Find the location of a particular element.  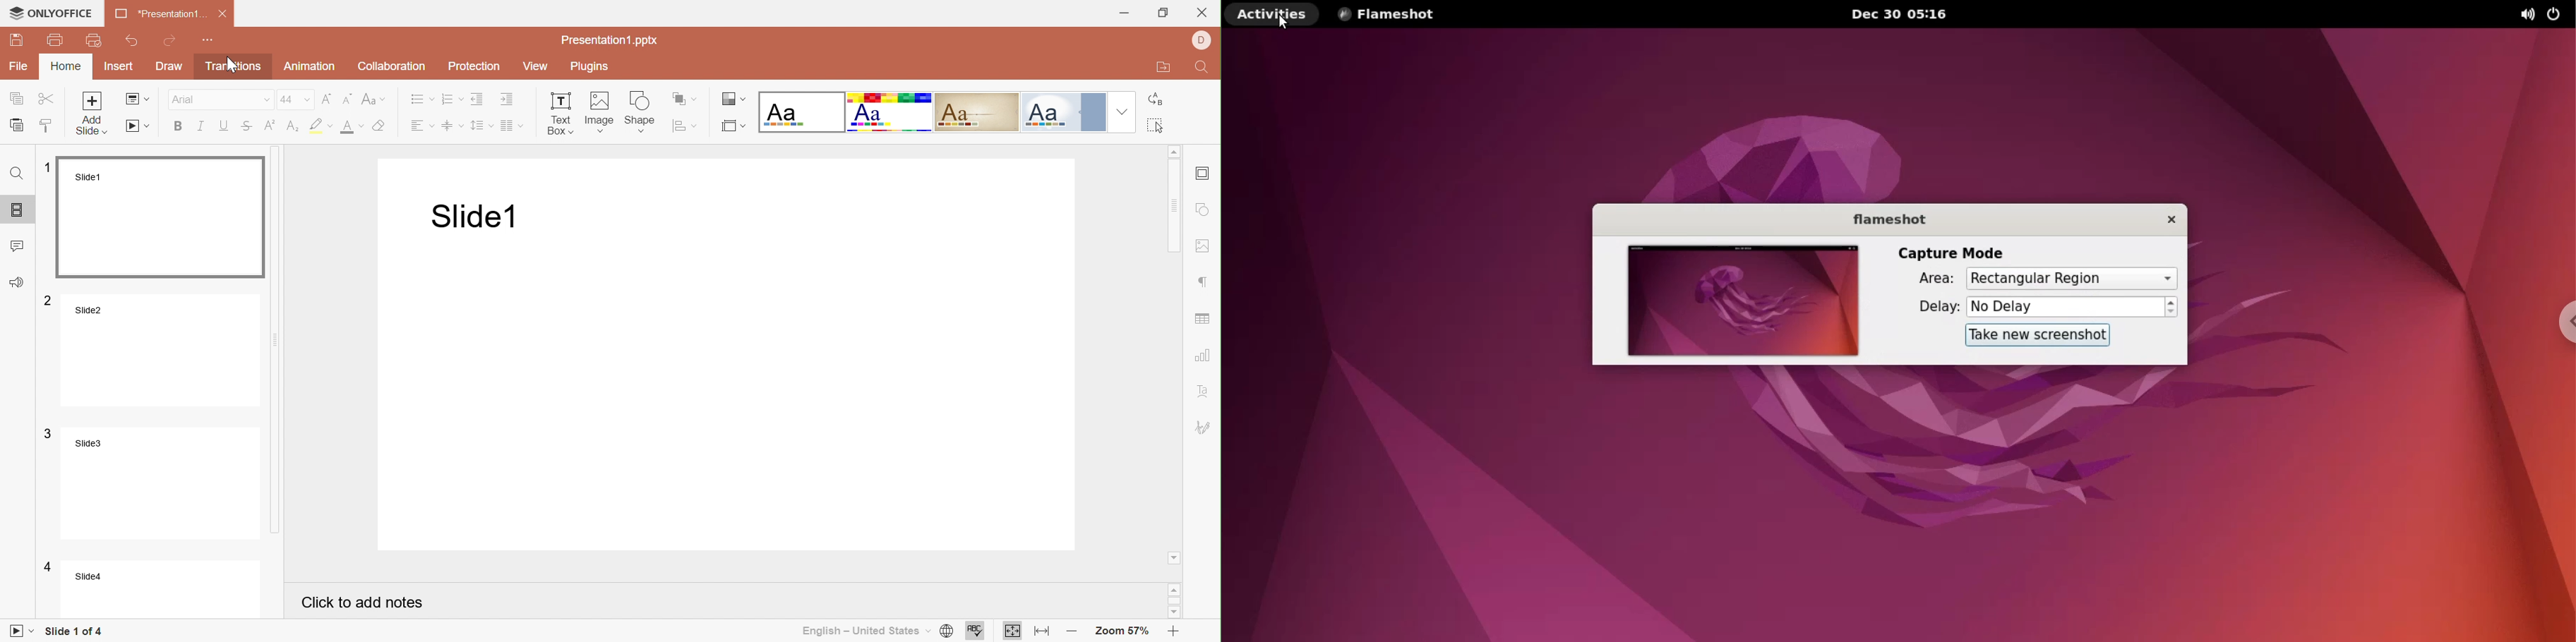

Start slideshow is located at coordinates (140, 125).